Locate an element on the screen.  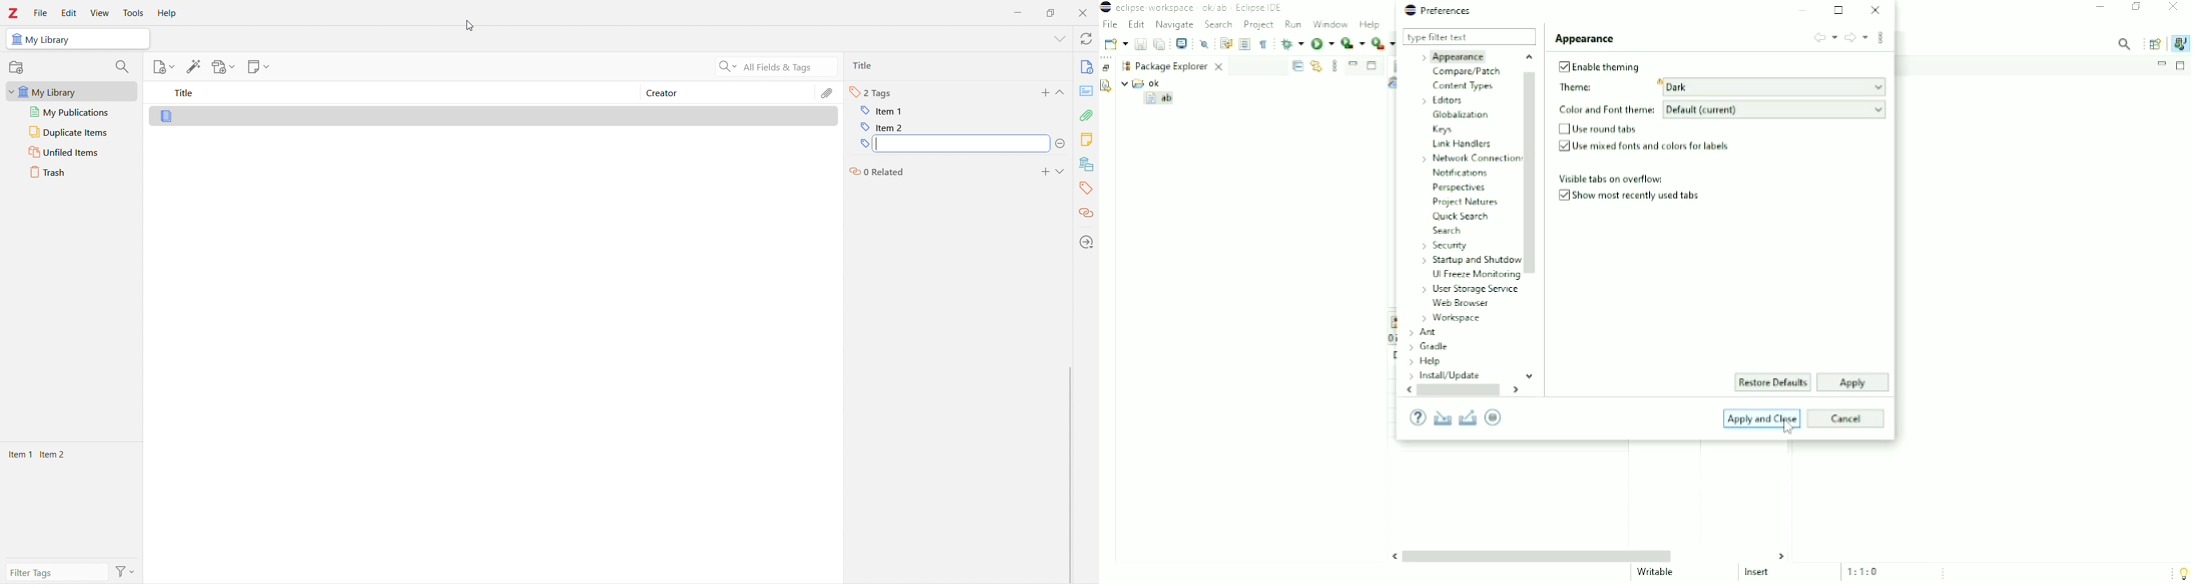
File is located at coordinates (38, 10).